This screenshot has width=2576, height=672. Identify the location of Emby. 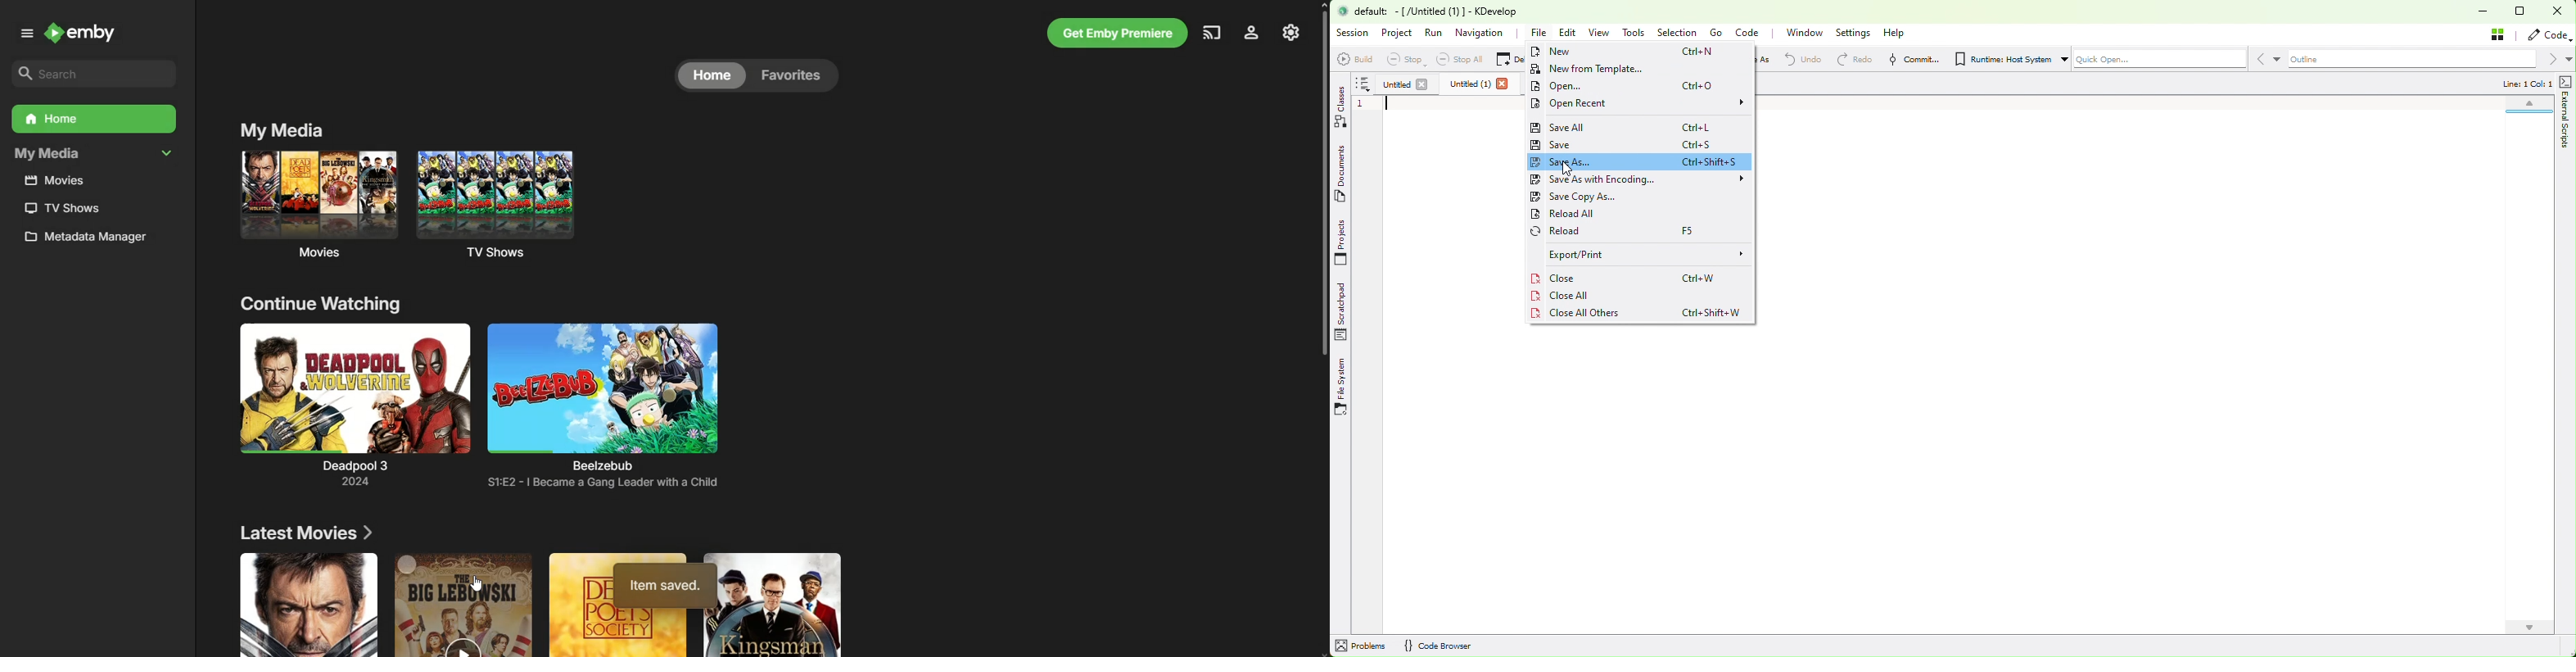
(89, 35).